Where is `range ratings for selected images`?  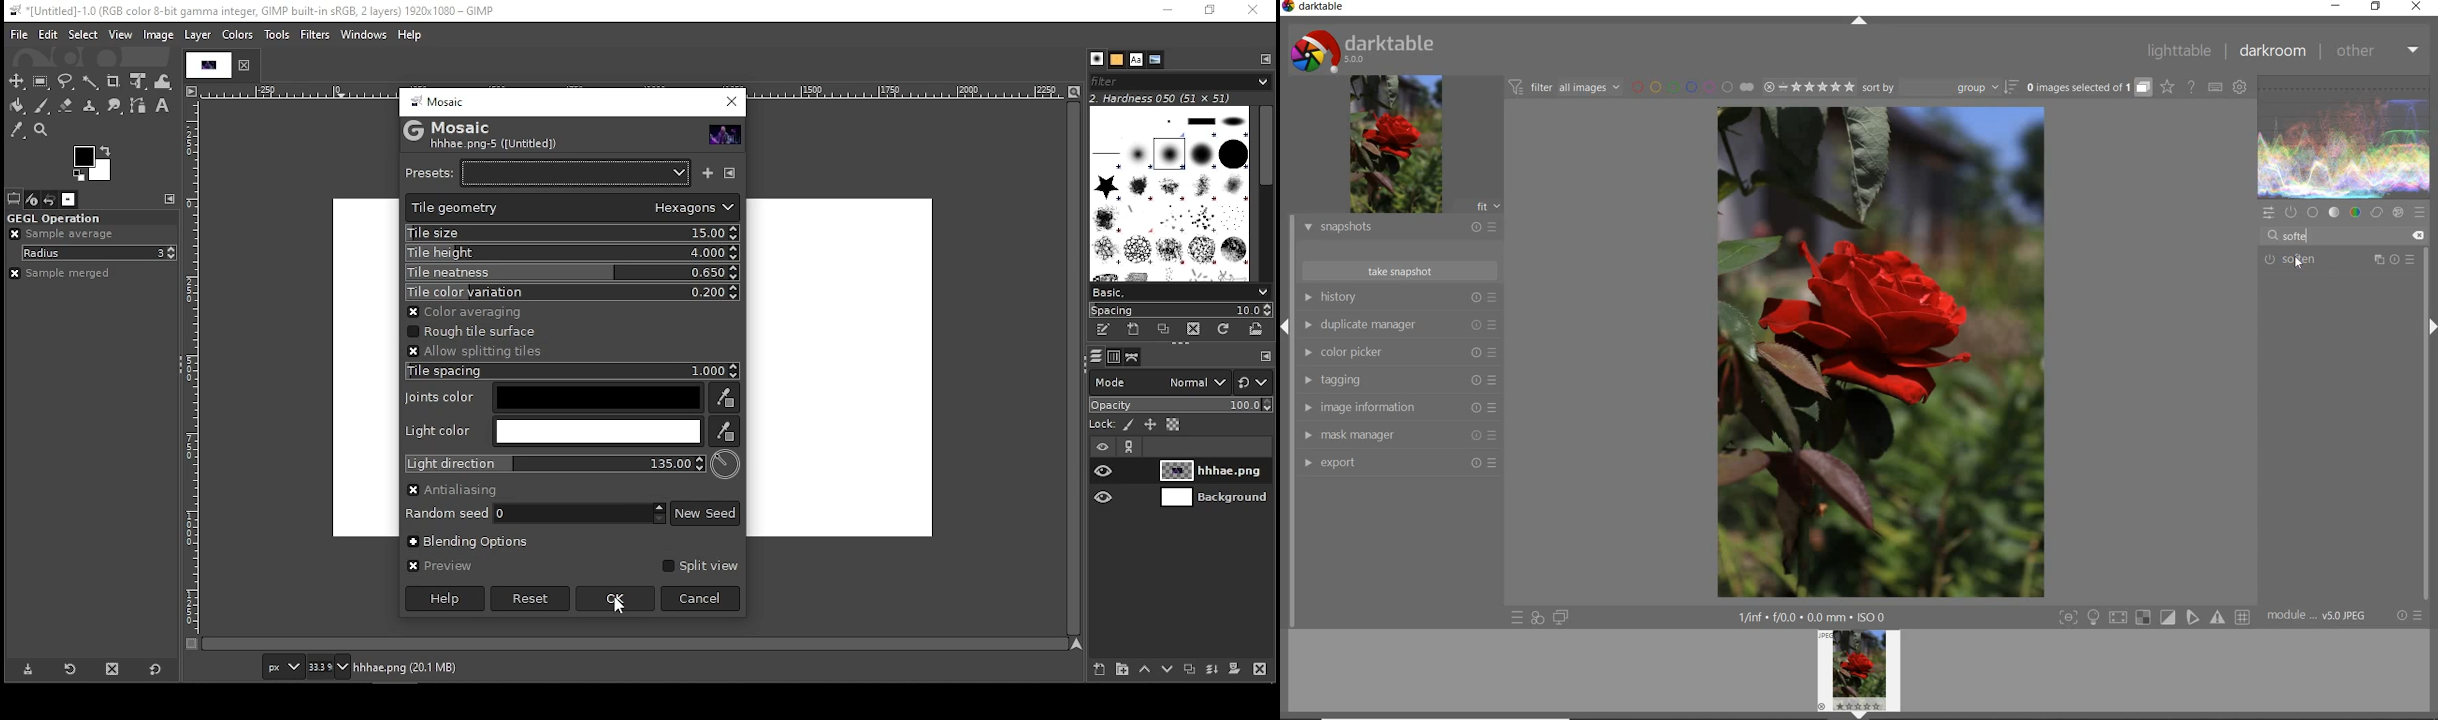
range ratings for selected images is located at coordinates (1809, 87).